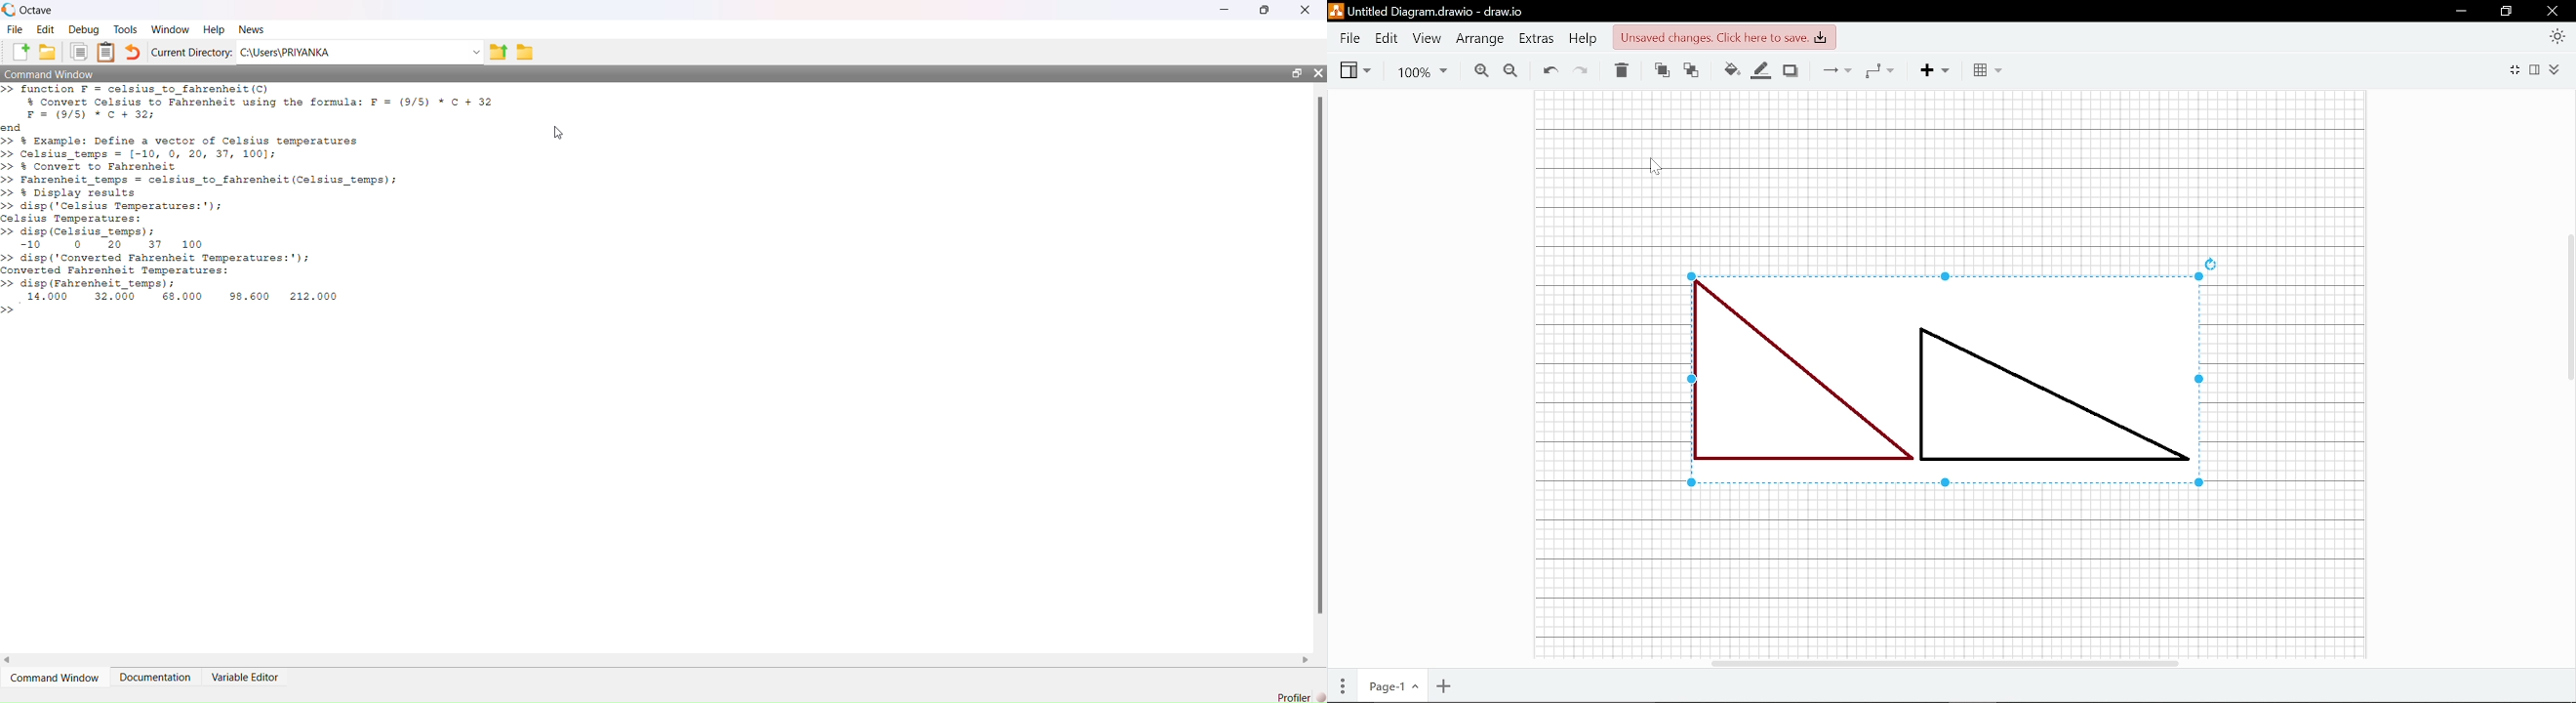 This screenshot has height=728, width=2576. I want to click on Current Directory:, so click(192, 53).